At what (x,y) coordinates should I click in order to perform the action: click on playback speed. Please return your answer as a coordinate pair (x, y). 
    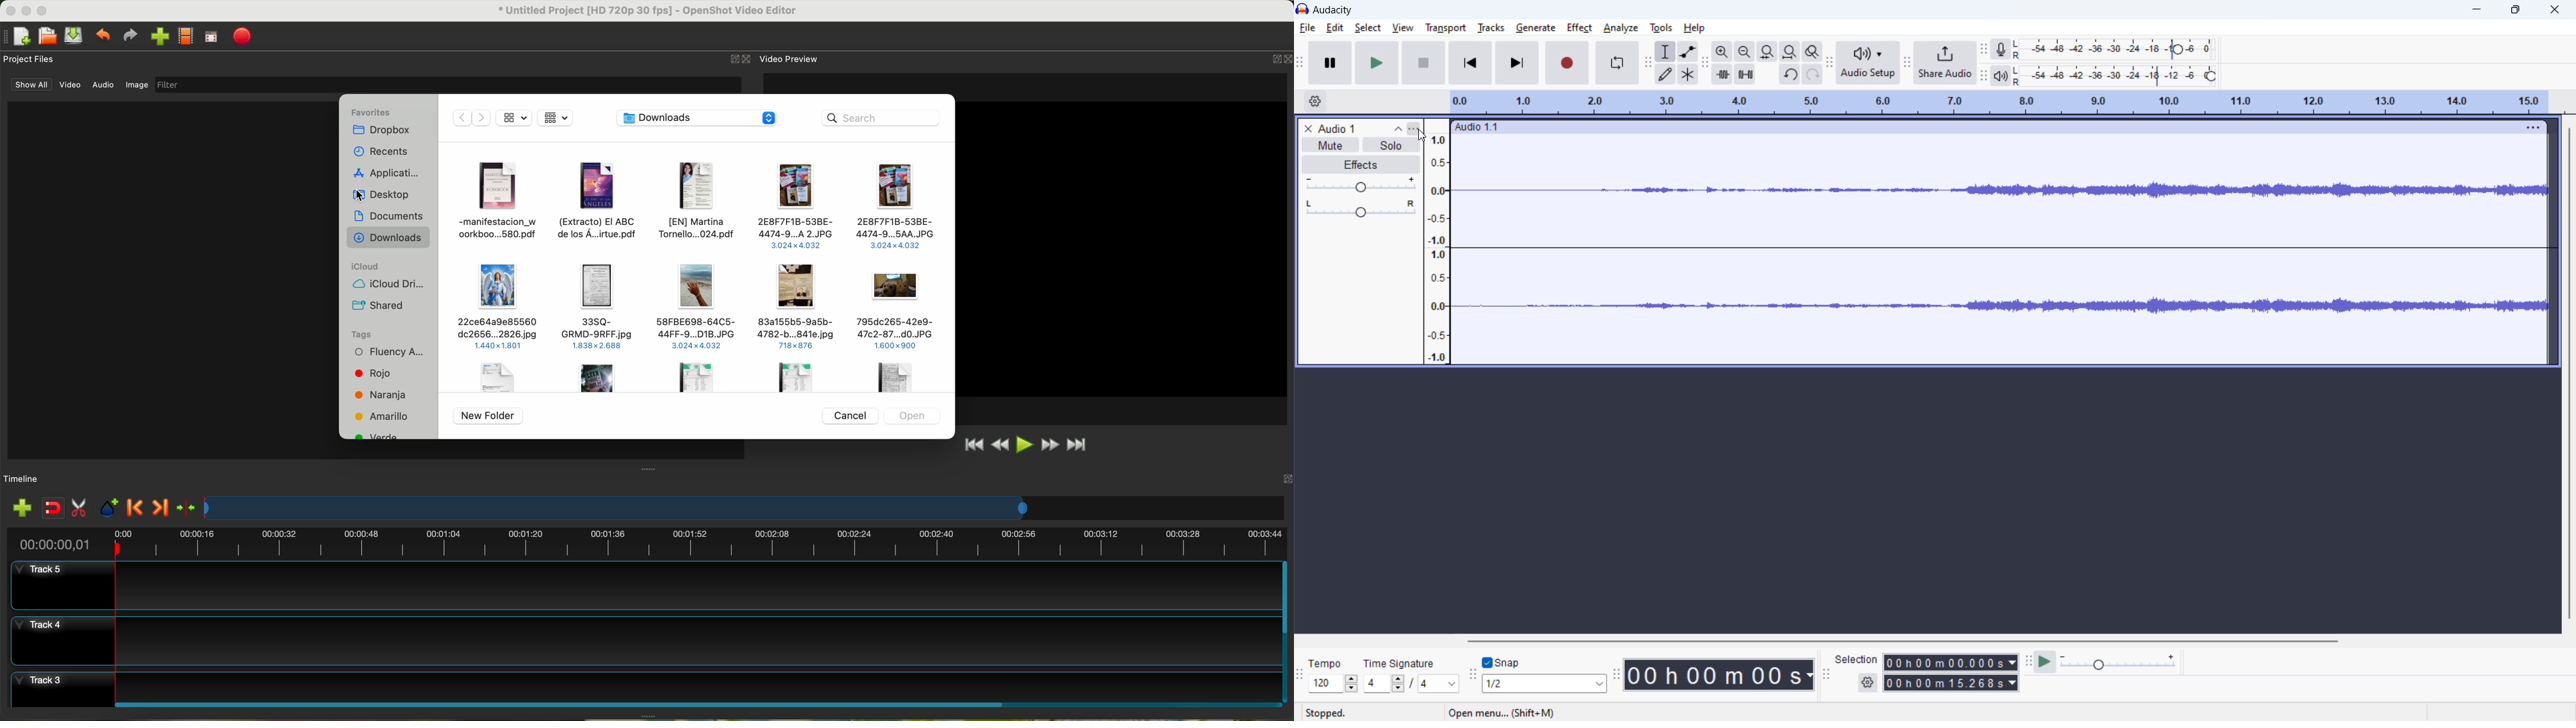
    Looking at the image, I should click on (2119, 661).